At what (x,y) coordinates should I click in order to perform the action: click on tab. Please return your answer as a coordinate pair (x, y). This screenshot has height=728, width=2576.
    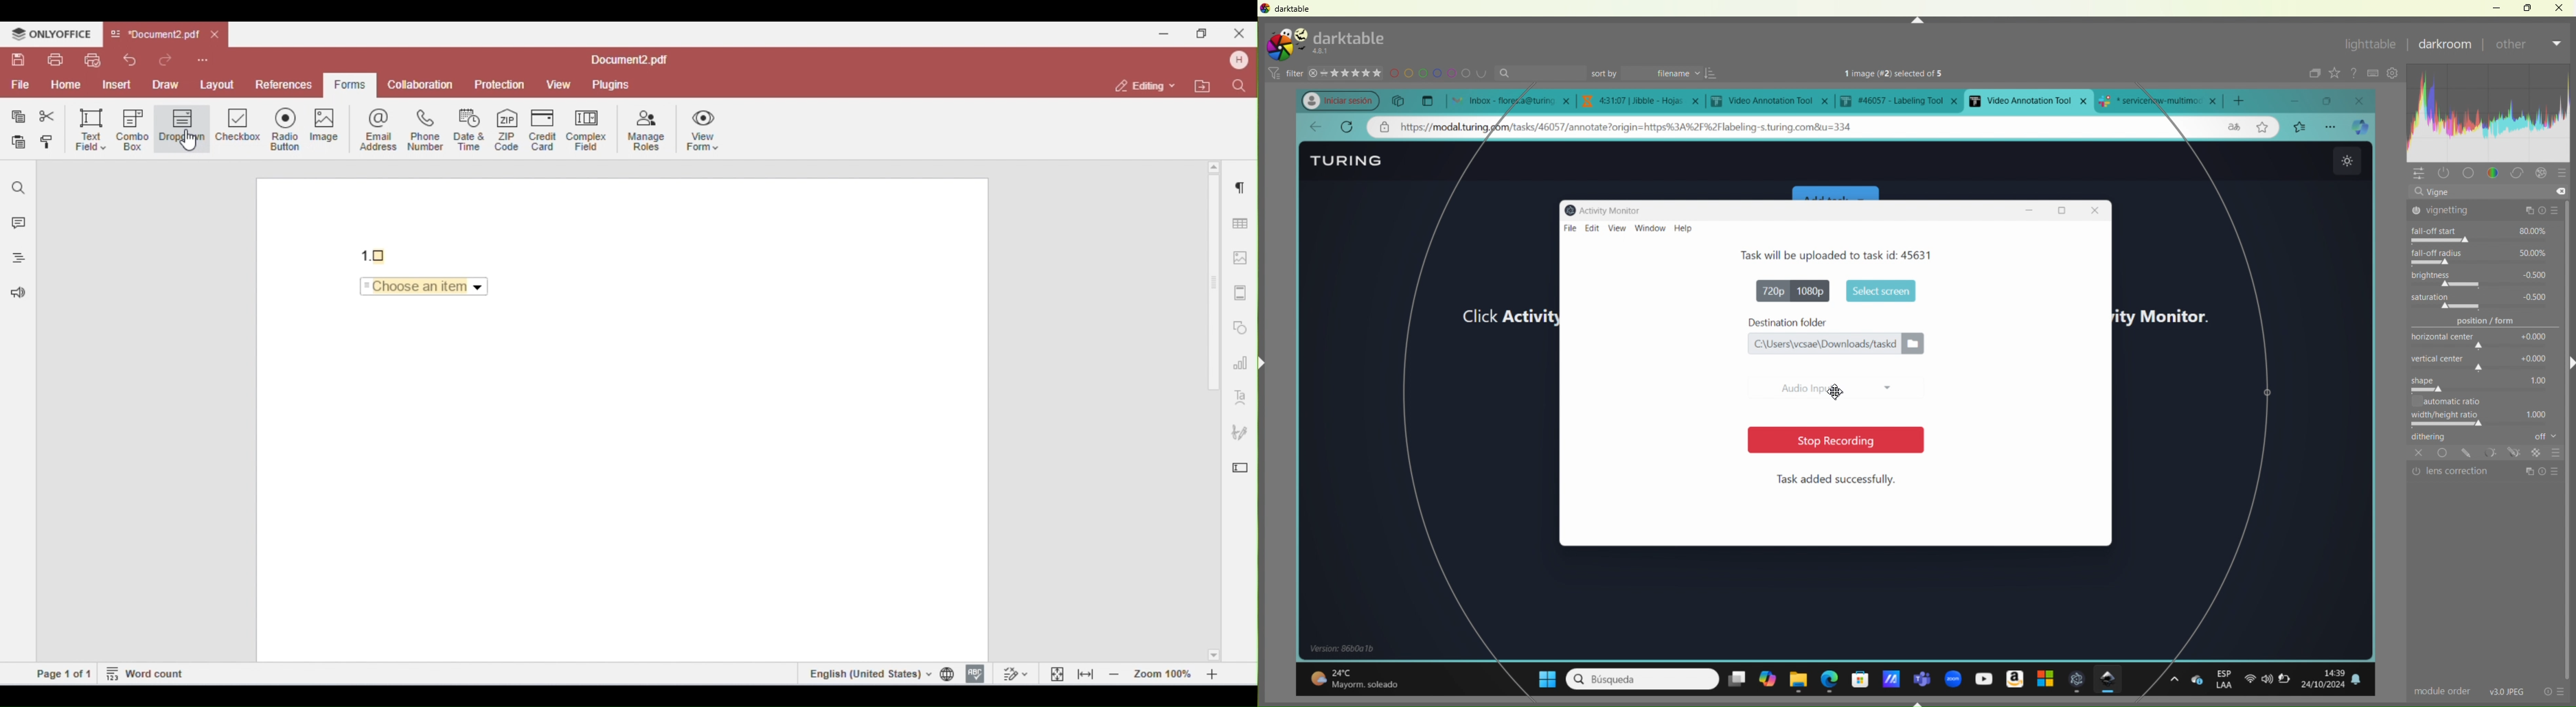
    Looking at the image, I should click on (2163, 100).